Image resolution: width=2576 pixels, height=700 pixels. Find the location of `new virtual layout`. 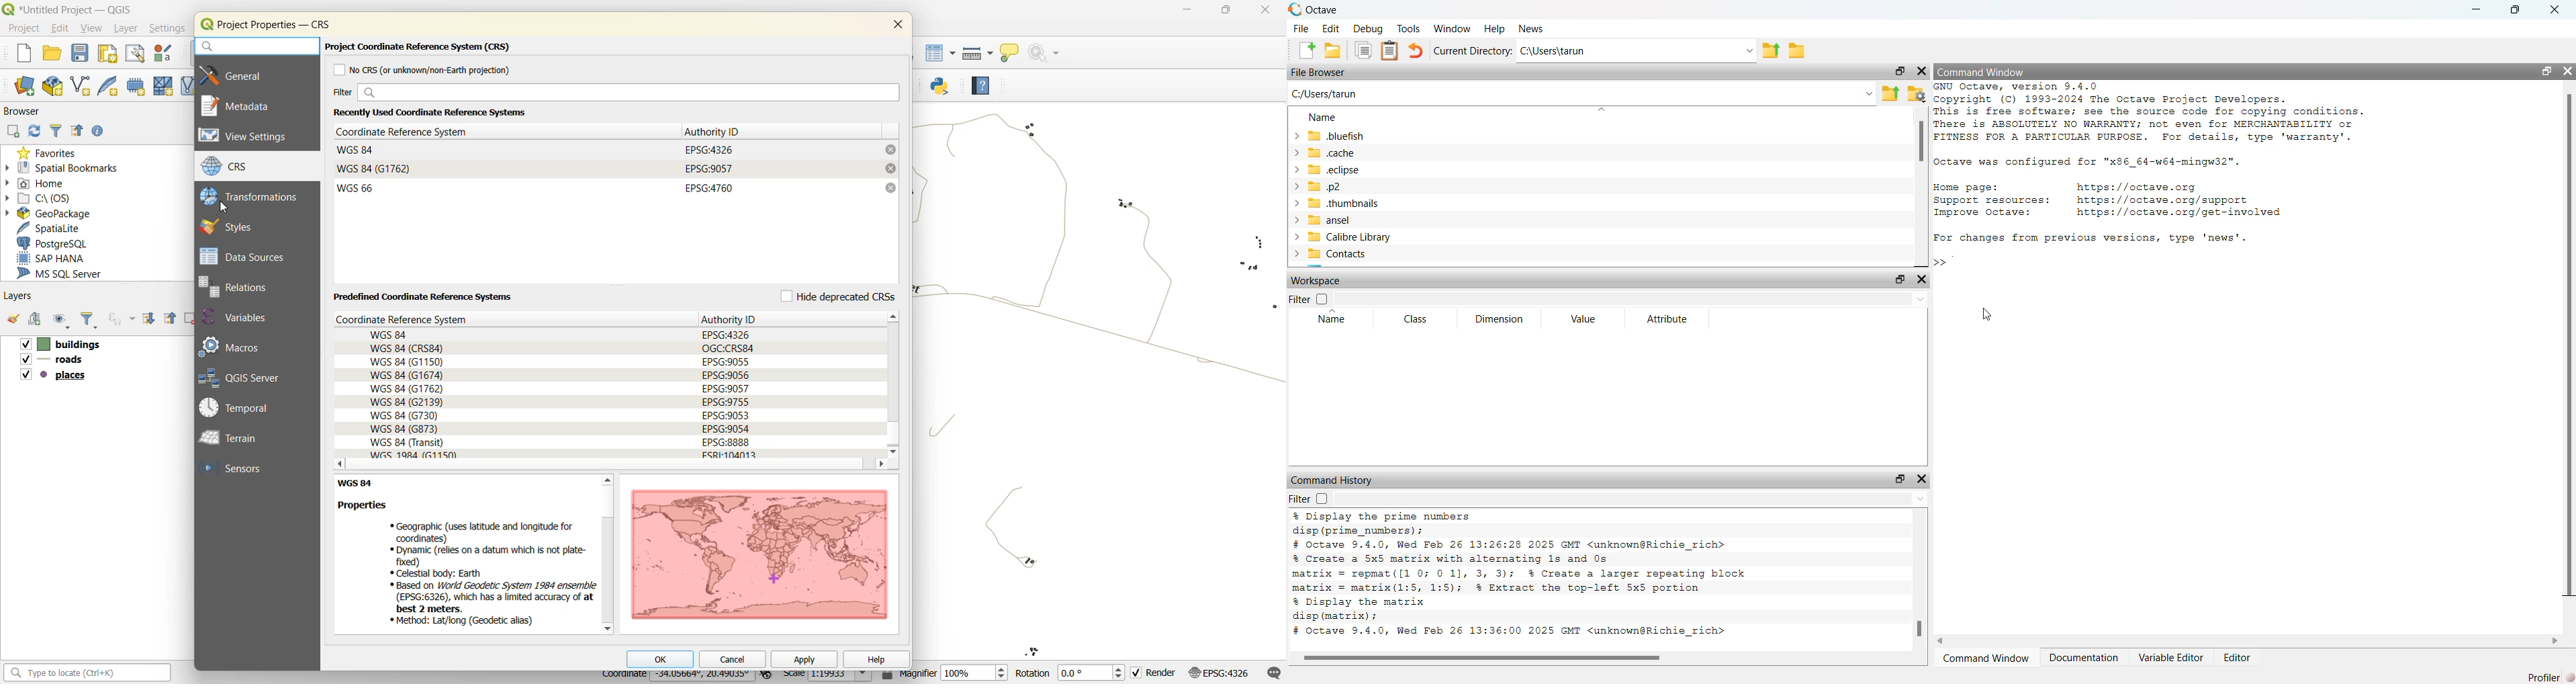

new virtual layout is located at coordinates (187, 86).